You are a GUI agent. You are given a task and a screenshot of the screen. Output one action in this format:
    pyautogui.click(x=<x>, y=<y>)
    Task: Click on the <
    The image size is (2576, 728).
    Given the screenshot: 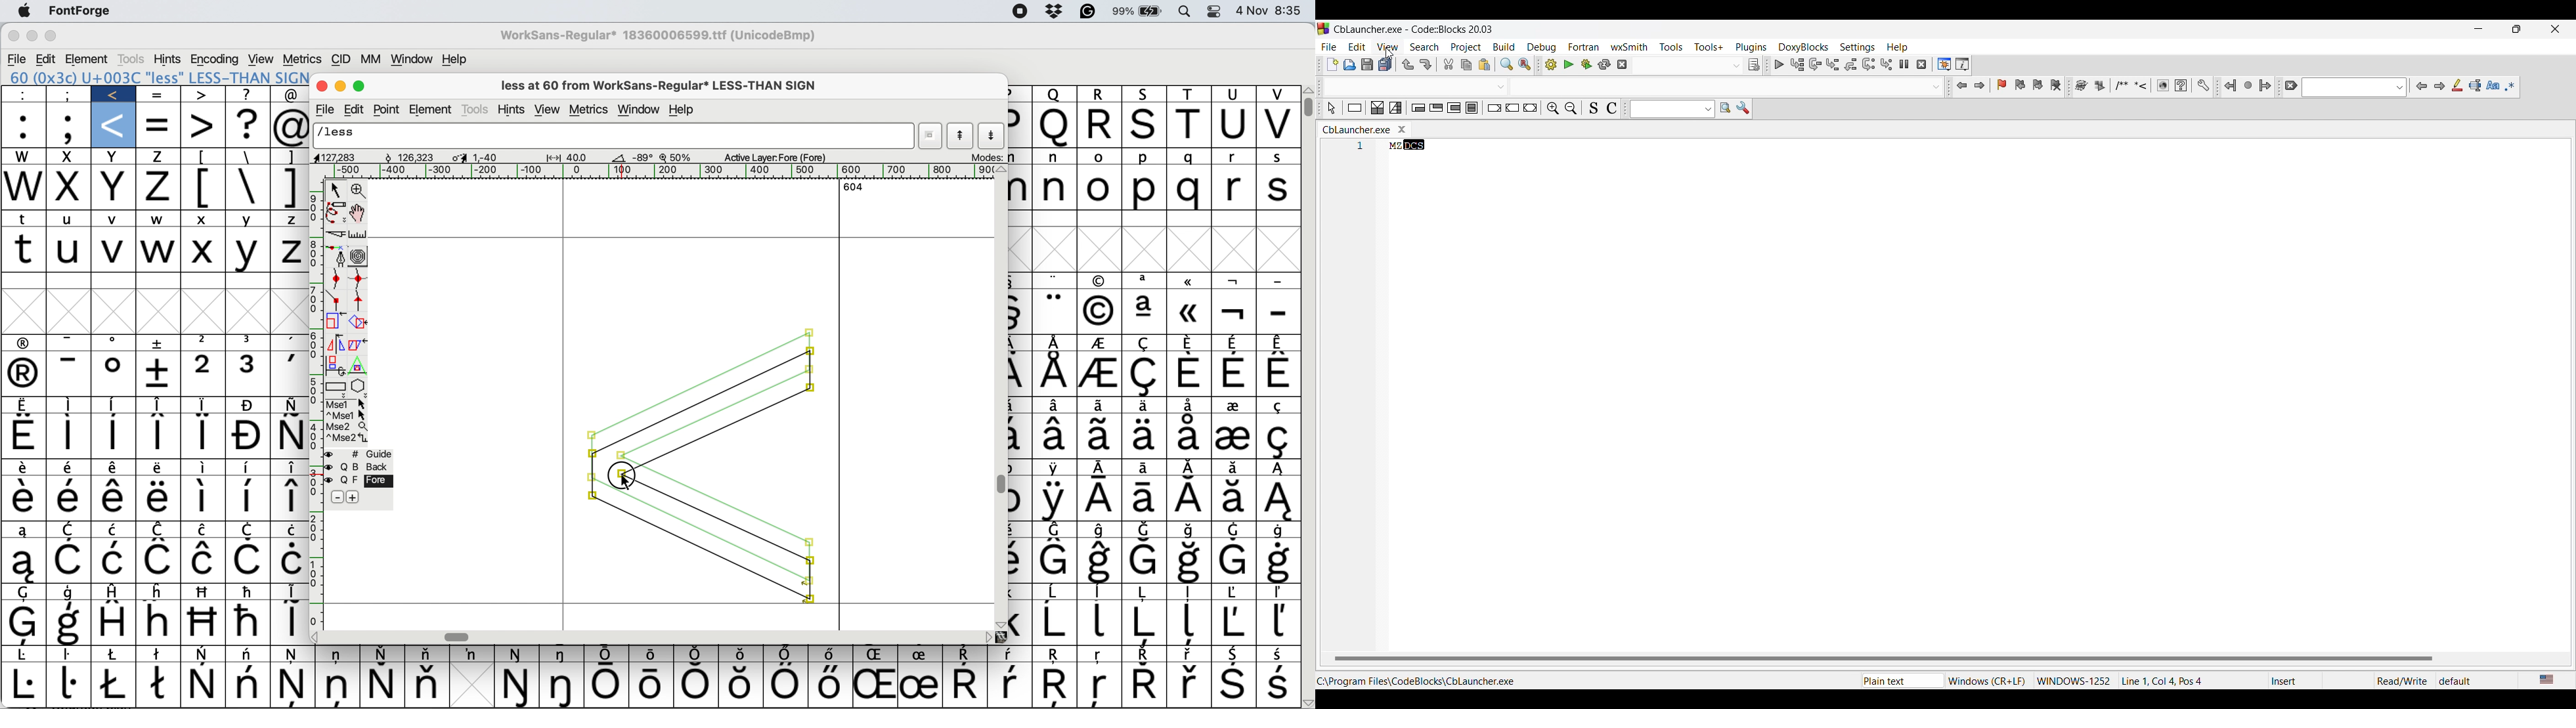 What is the action you would take?
    pyautogui.click(x=115, y=94)
    